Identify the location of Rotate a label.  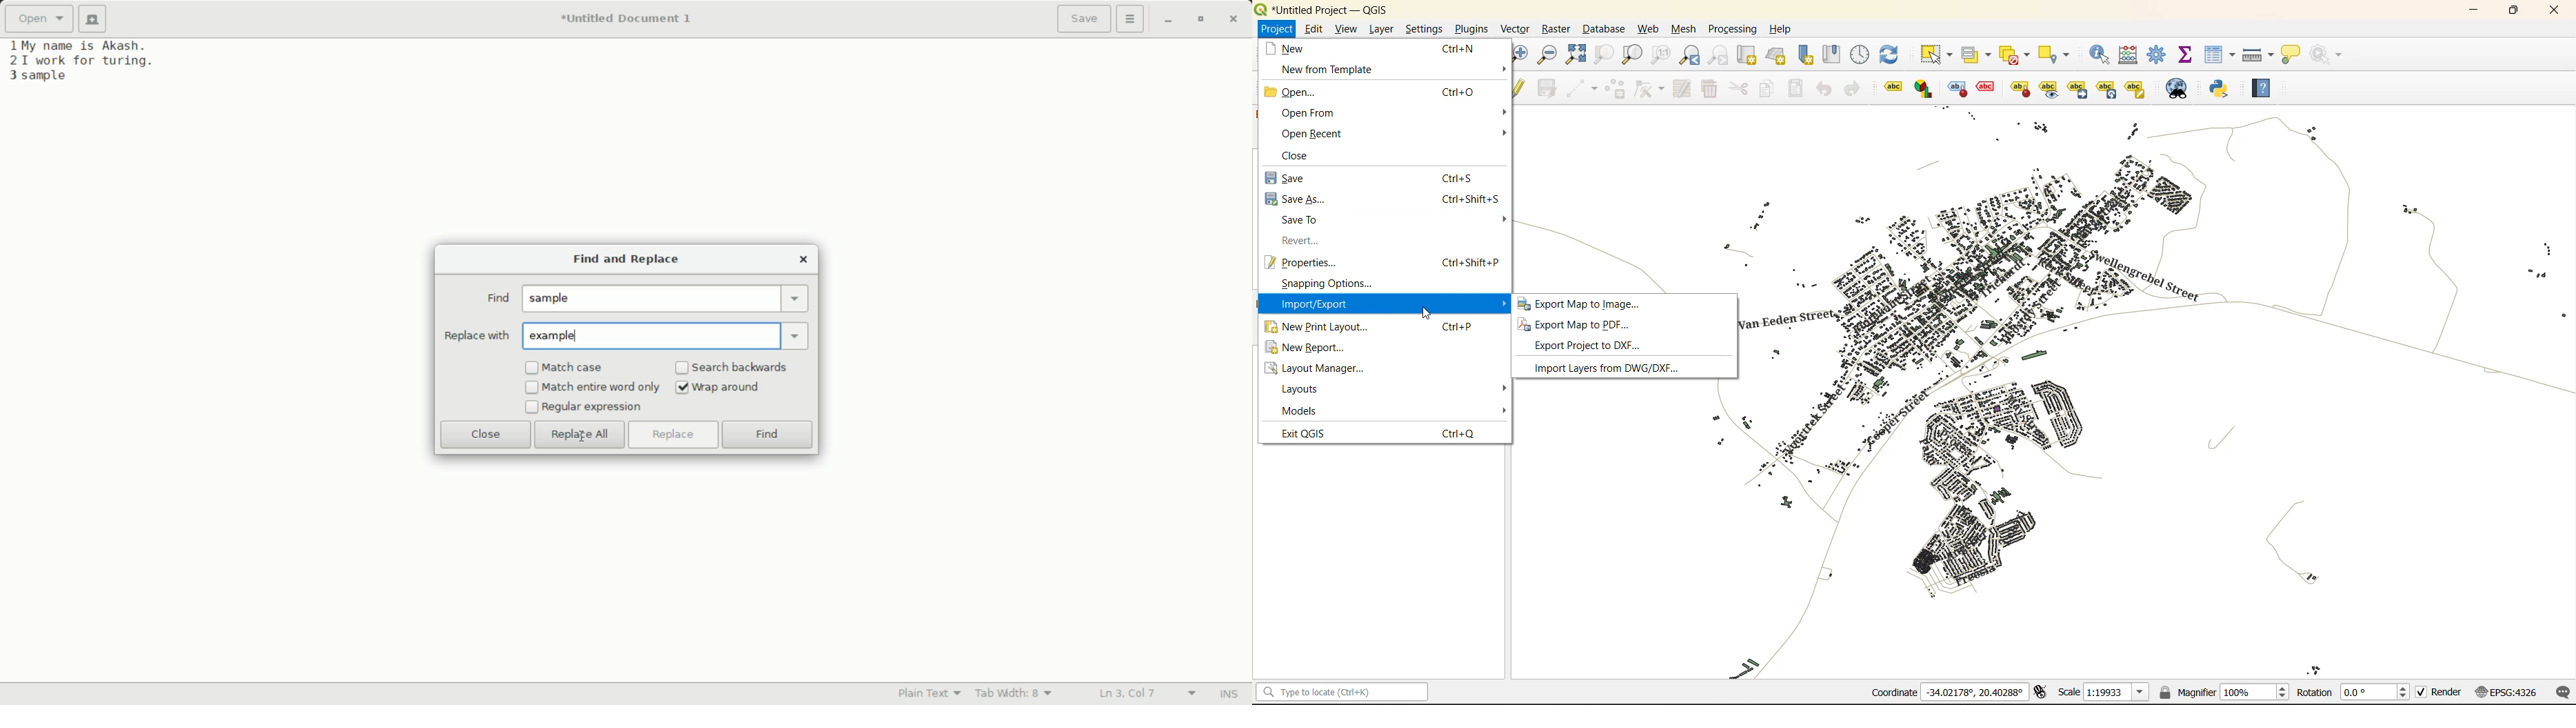
(2106, 88).